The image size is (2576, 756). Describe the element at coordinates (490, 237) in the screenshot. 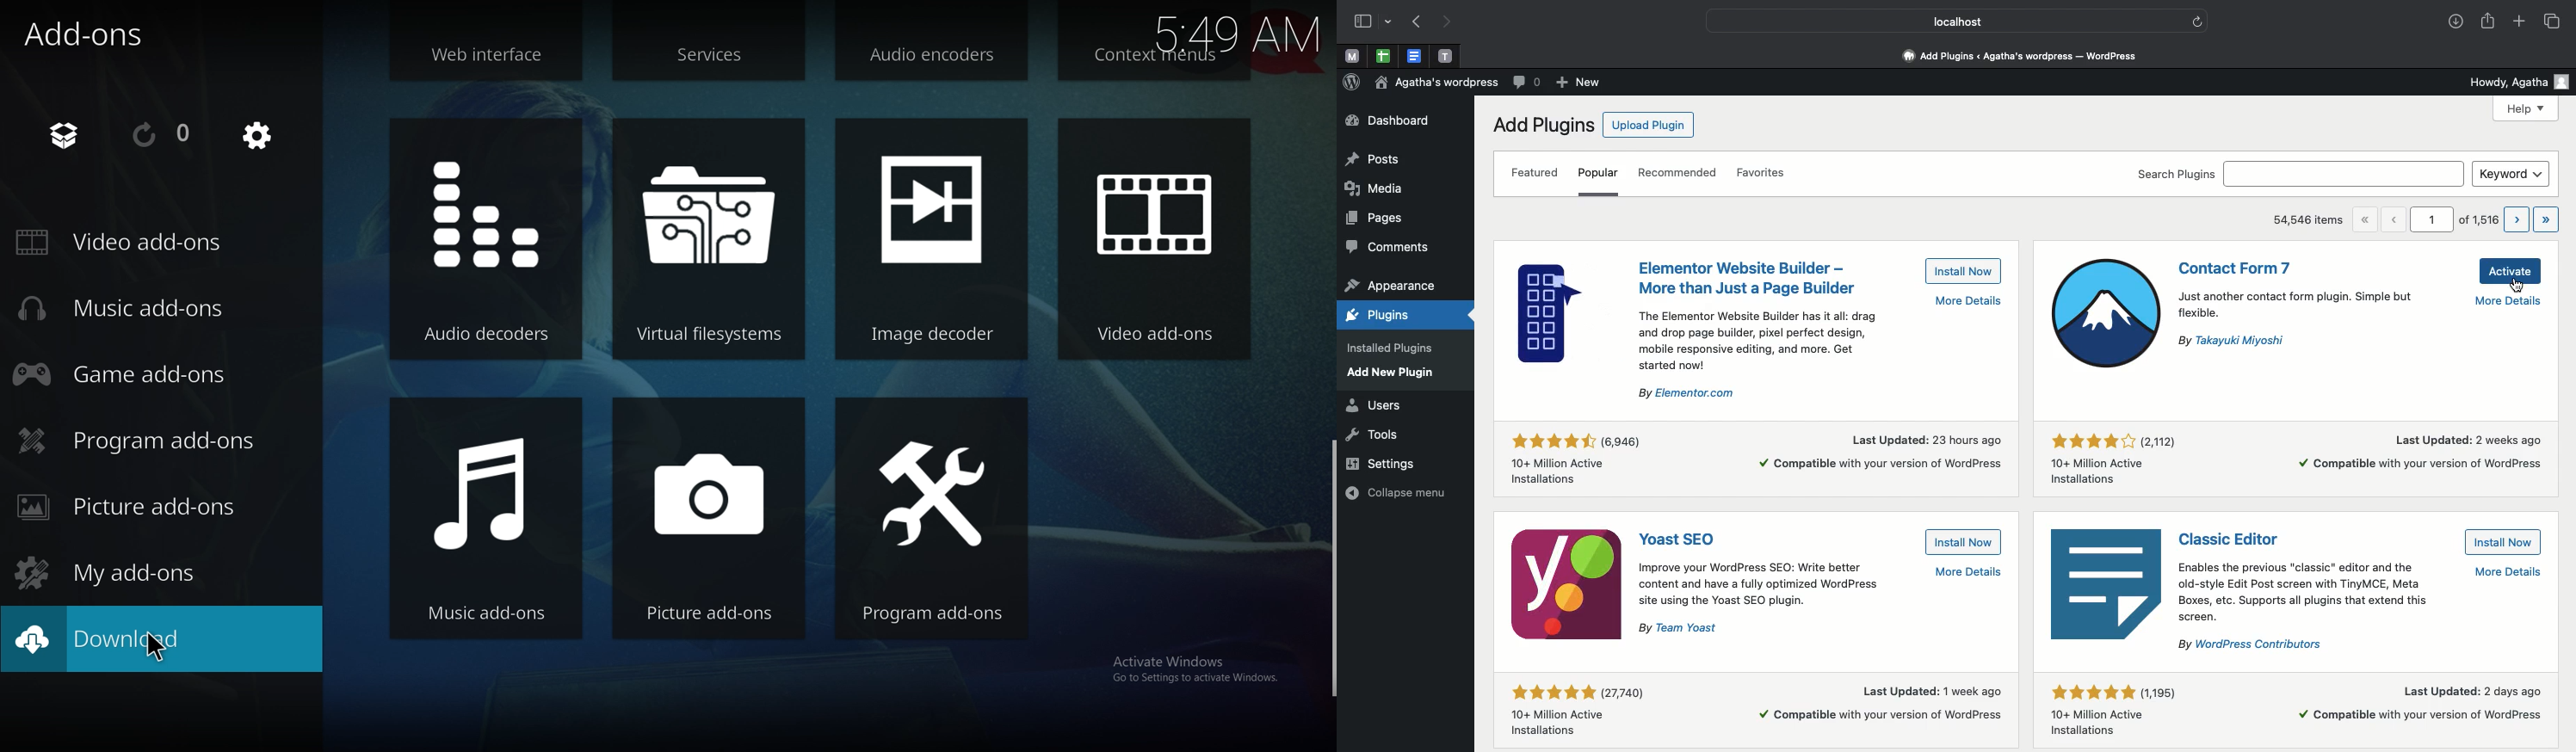

I see `audio decoders` at that location.